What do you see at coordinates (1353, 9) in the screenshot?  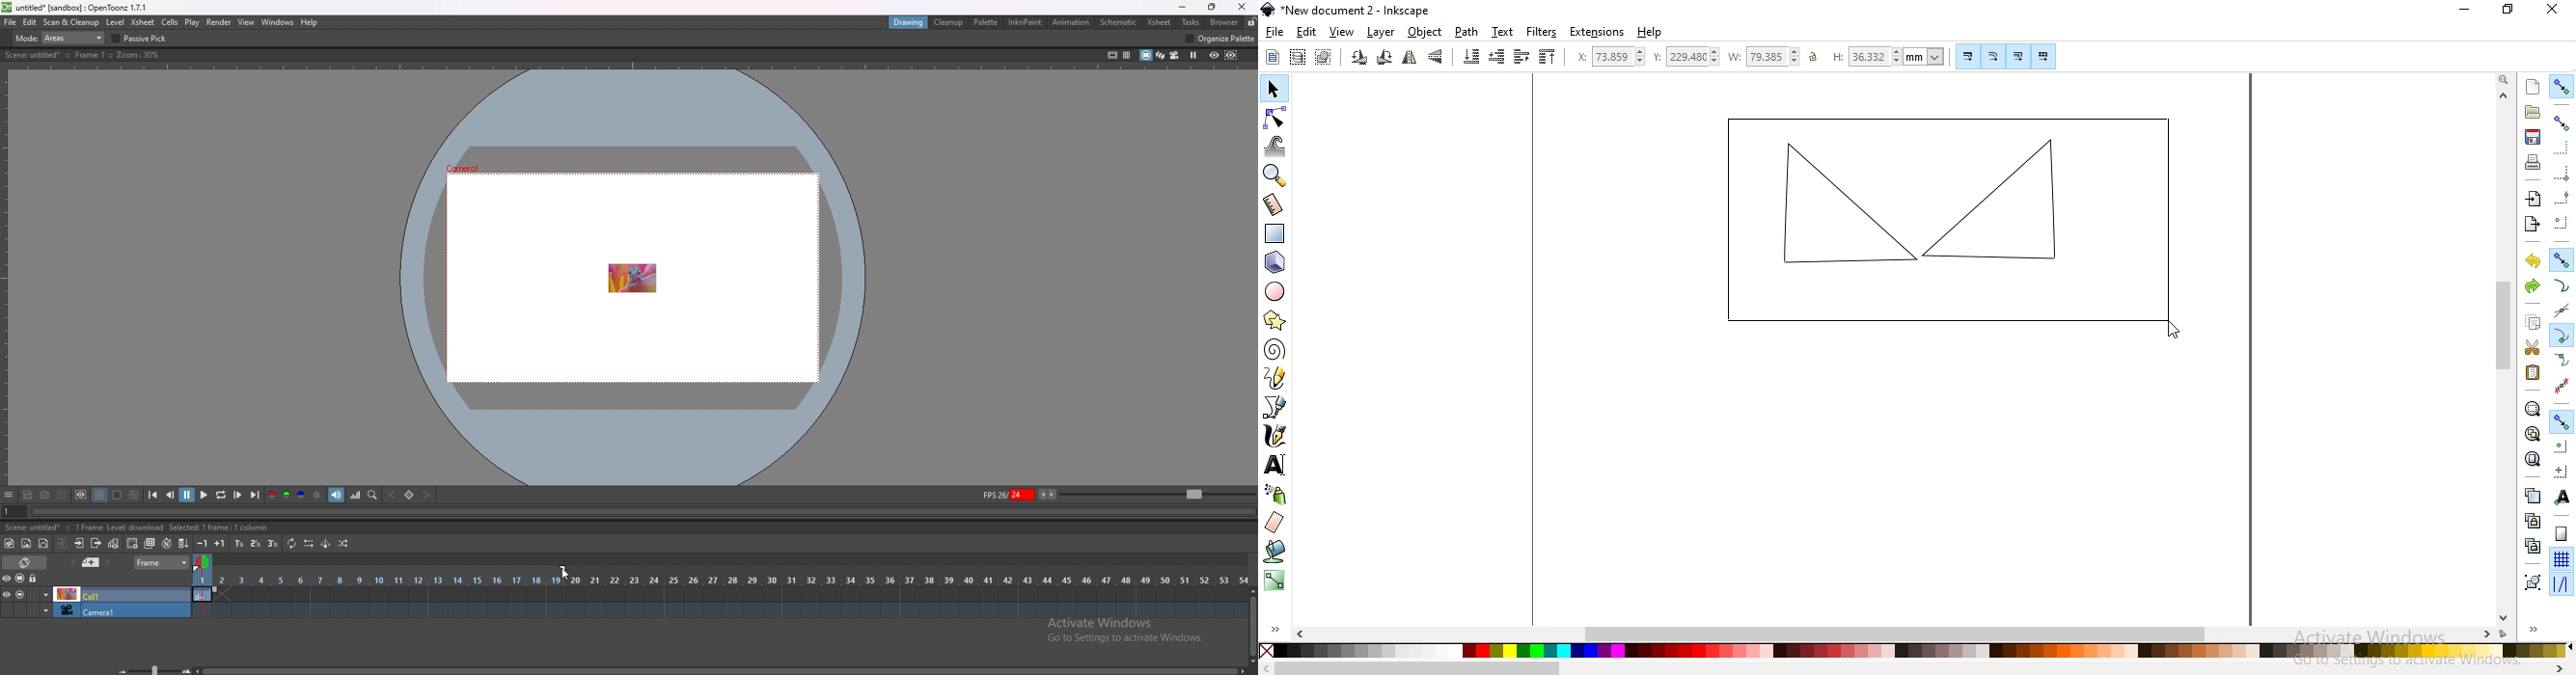 I see `new document 2 - Inkscape` at bounding box center [1353, 9].